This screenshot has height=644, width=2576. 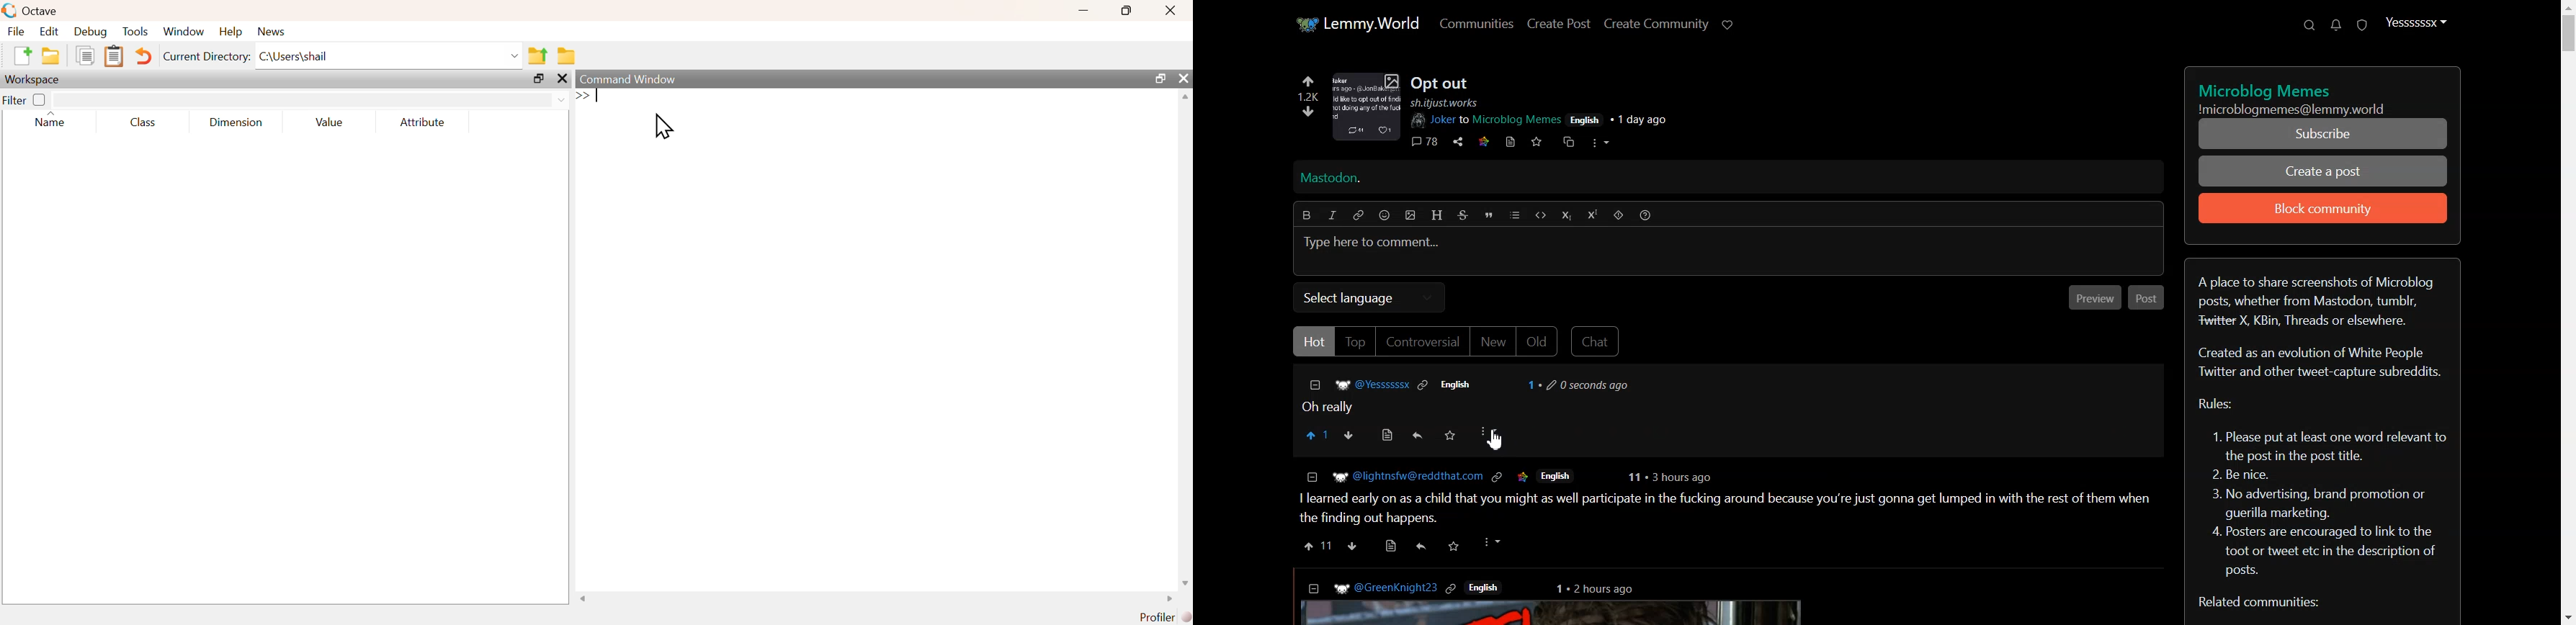 I want to click on Top, so click(x=1355, y=342).